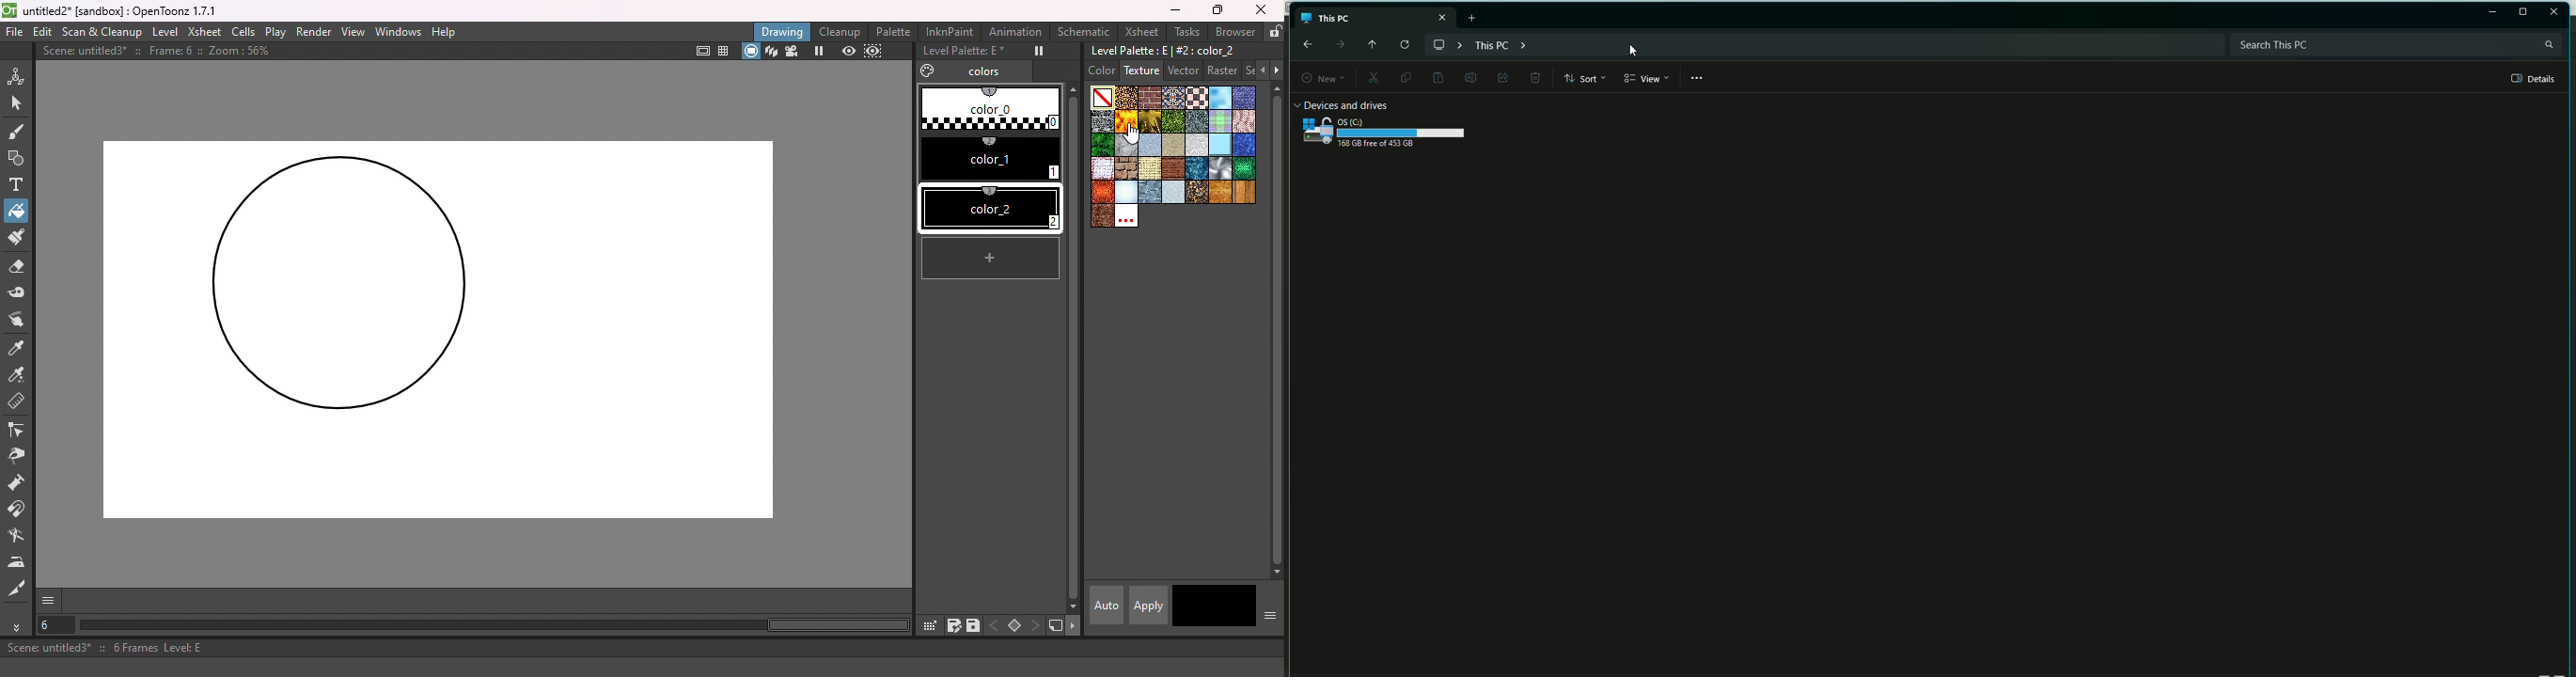  Describe the element at coordinates (50, 601) in the screenshot. I see `GUI show/hide` at that location.